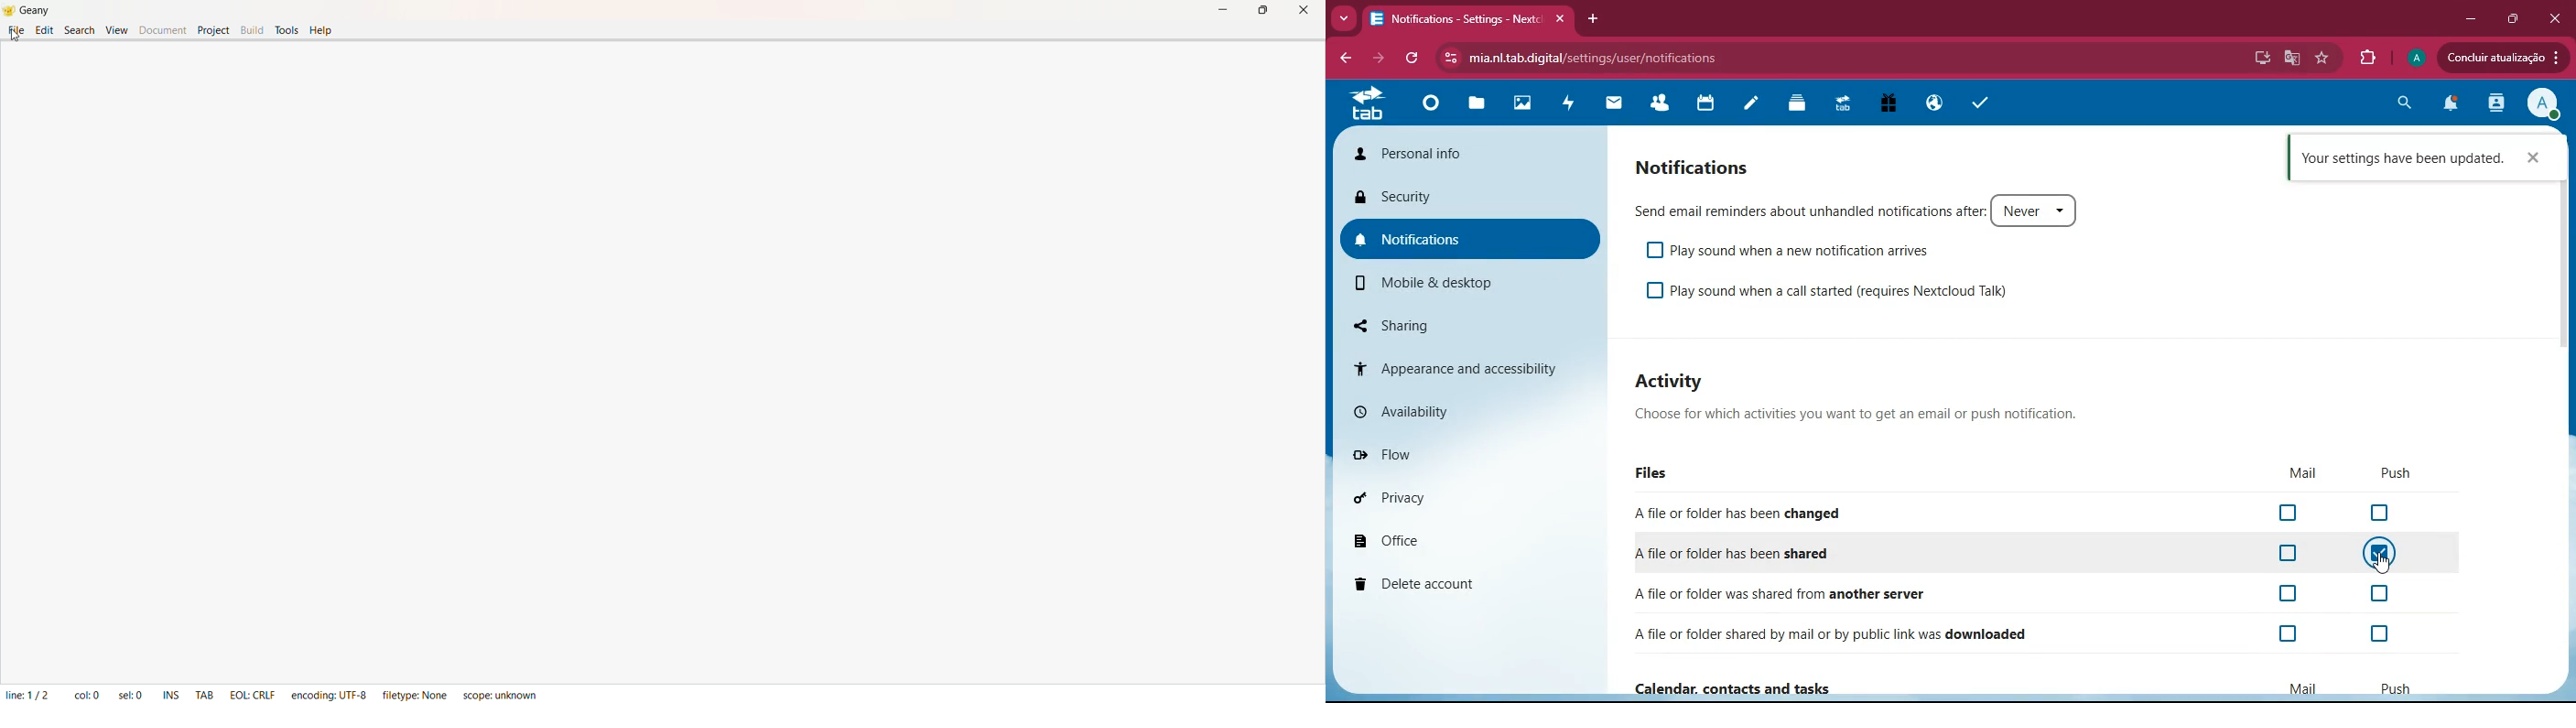 The image size is (2576, 728). I want to click on security, so click(1472, 196).